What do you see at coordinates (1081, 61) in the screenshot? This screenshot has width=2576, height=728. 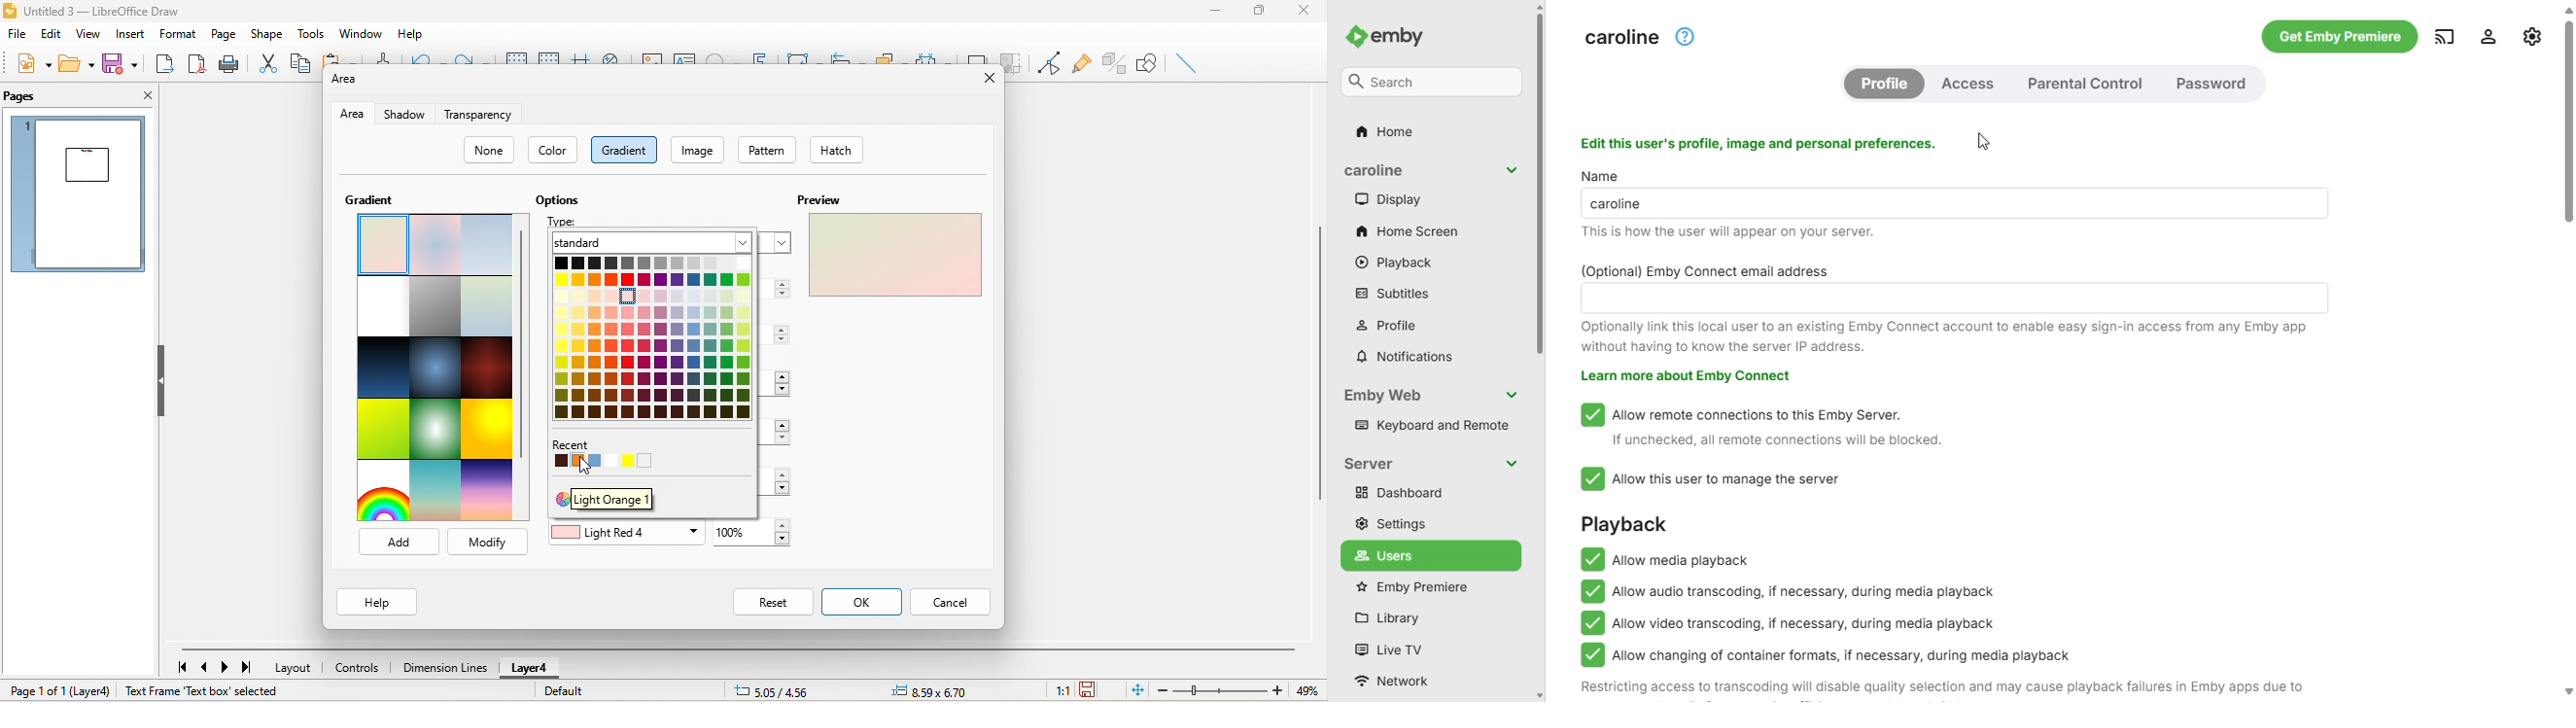 I see `glue point function` at bounding box center [1081, 61].